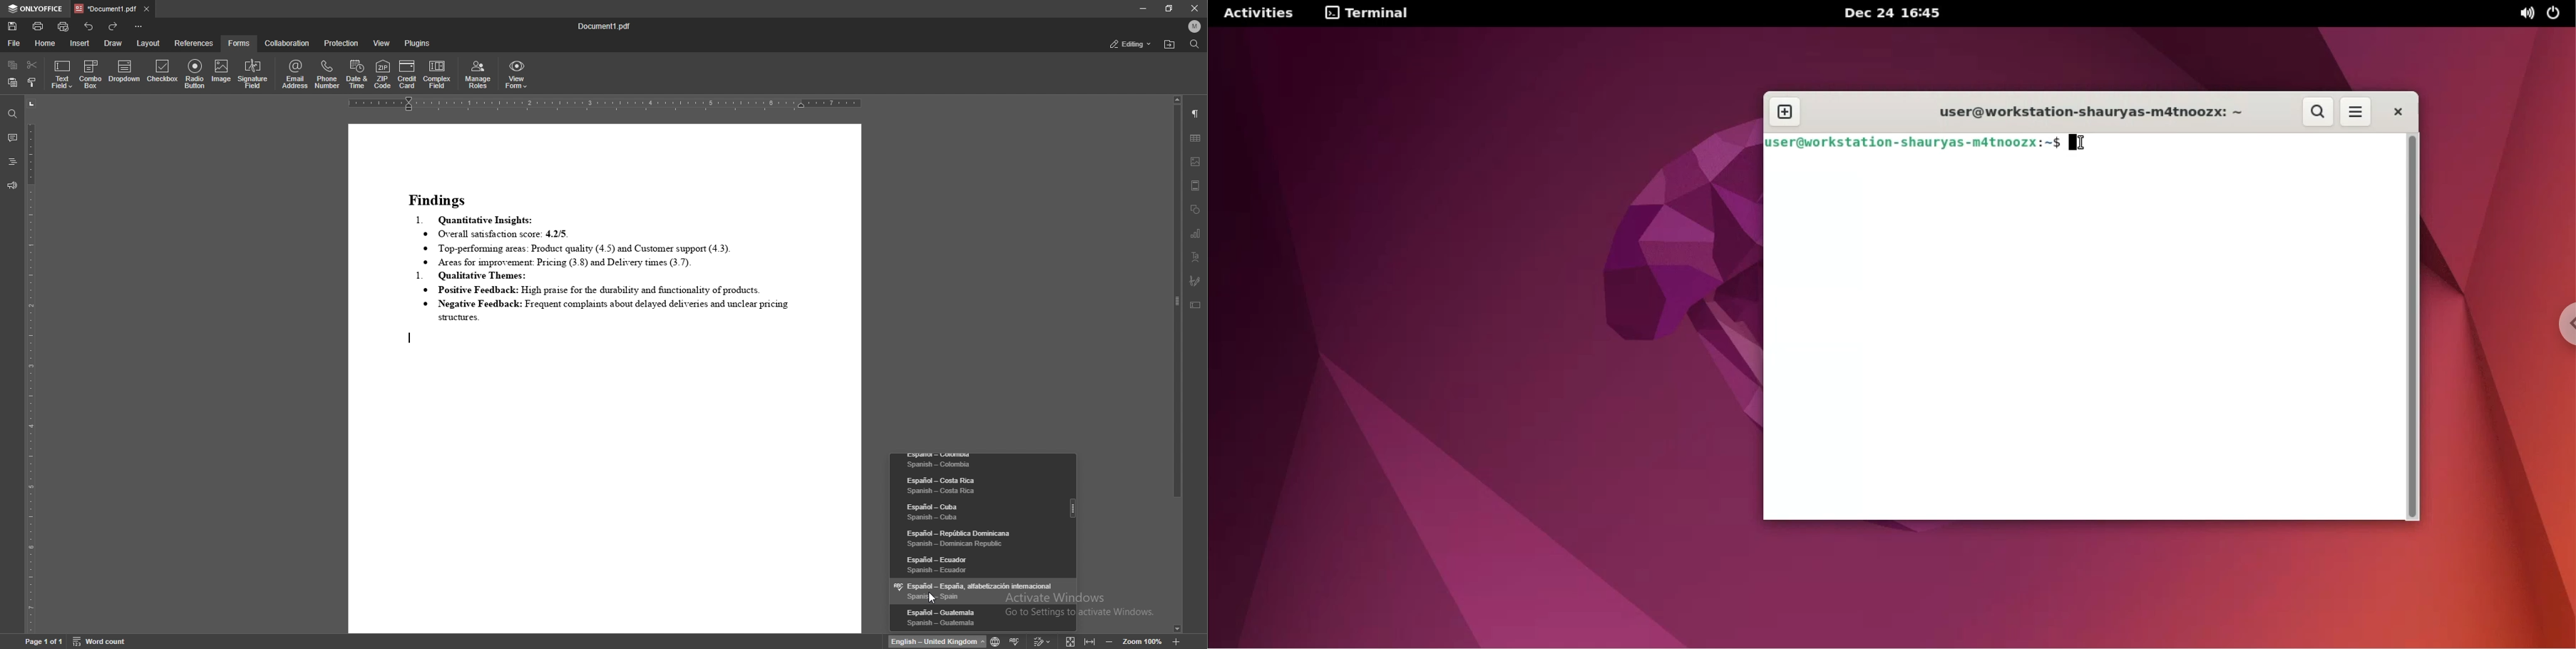 This screenshot has width=2576, height=672. I want to click on decrease zoom, so click(1108, 641).